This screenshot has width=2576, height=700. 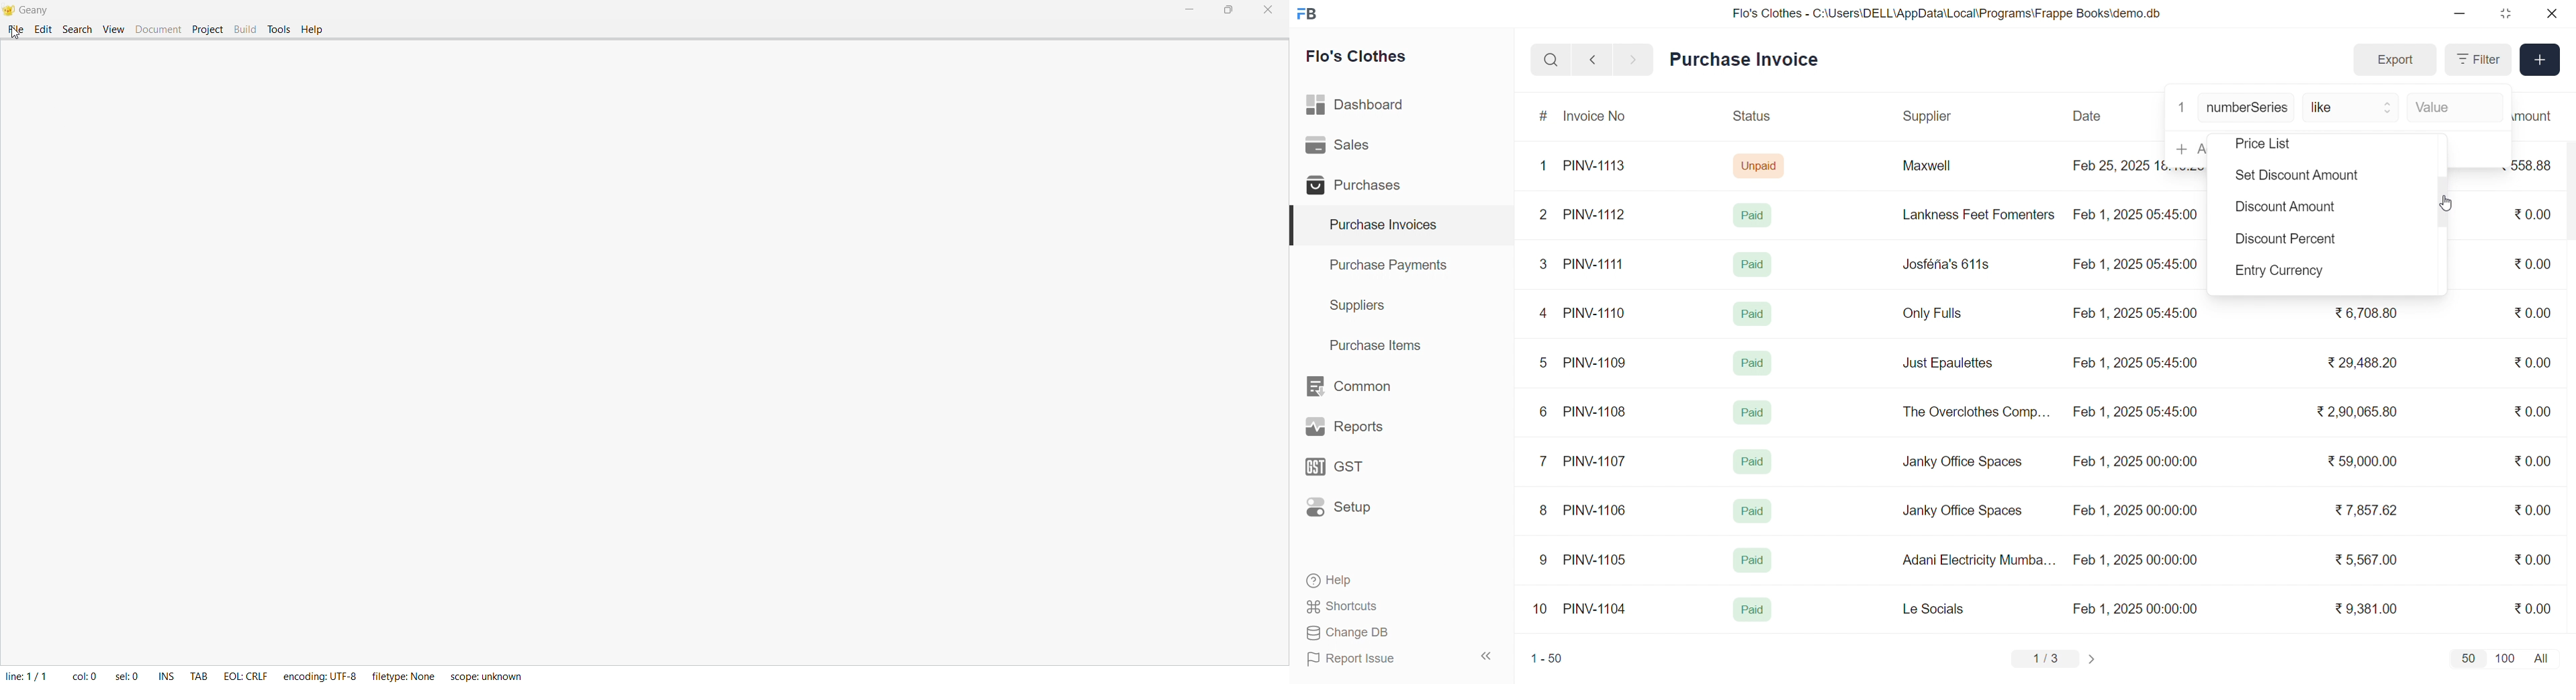 I want to click on PINV-1105, so click(x=1598, y=559).